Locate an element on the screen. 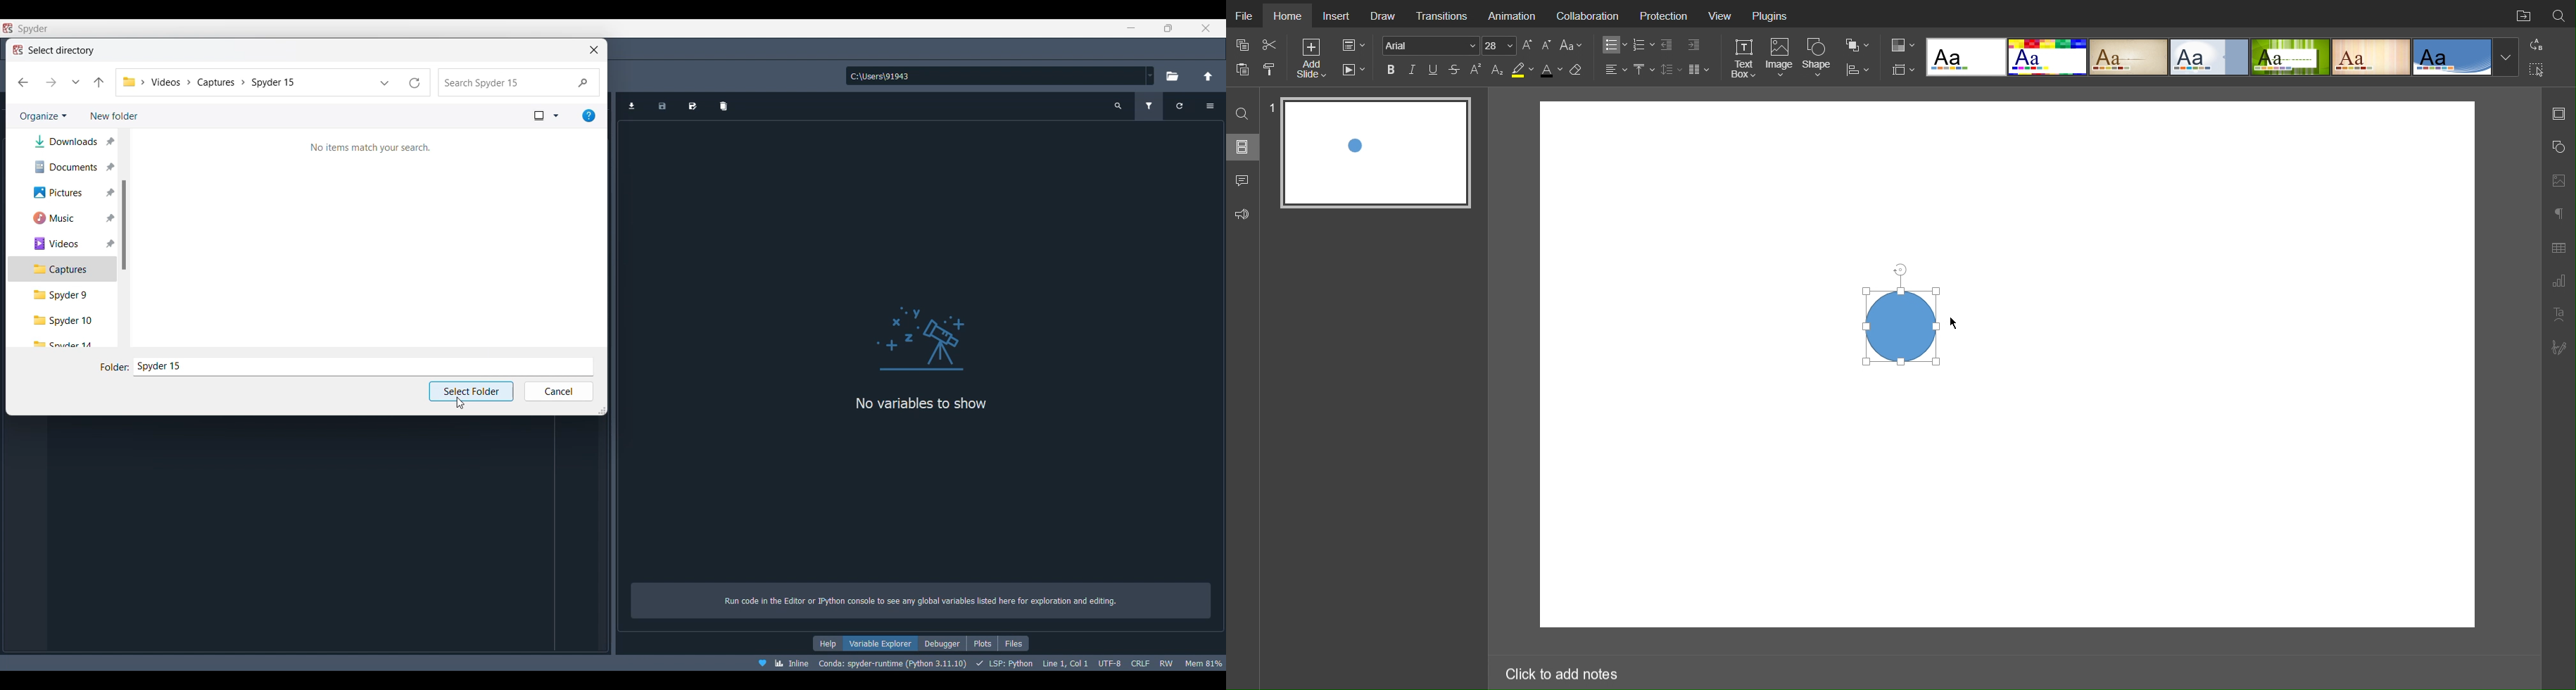 The width and height of the screenshot is (2576, 700). Erase is located at coordinates (1579, 70).